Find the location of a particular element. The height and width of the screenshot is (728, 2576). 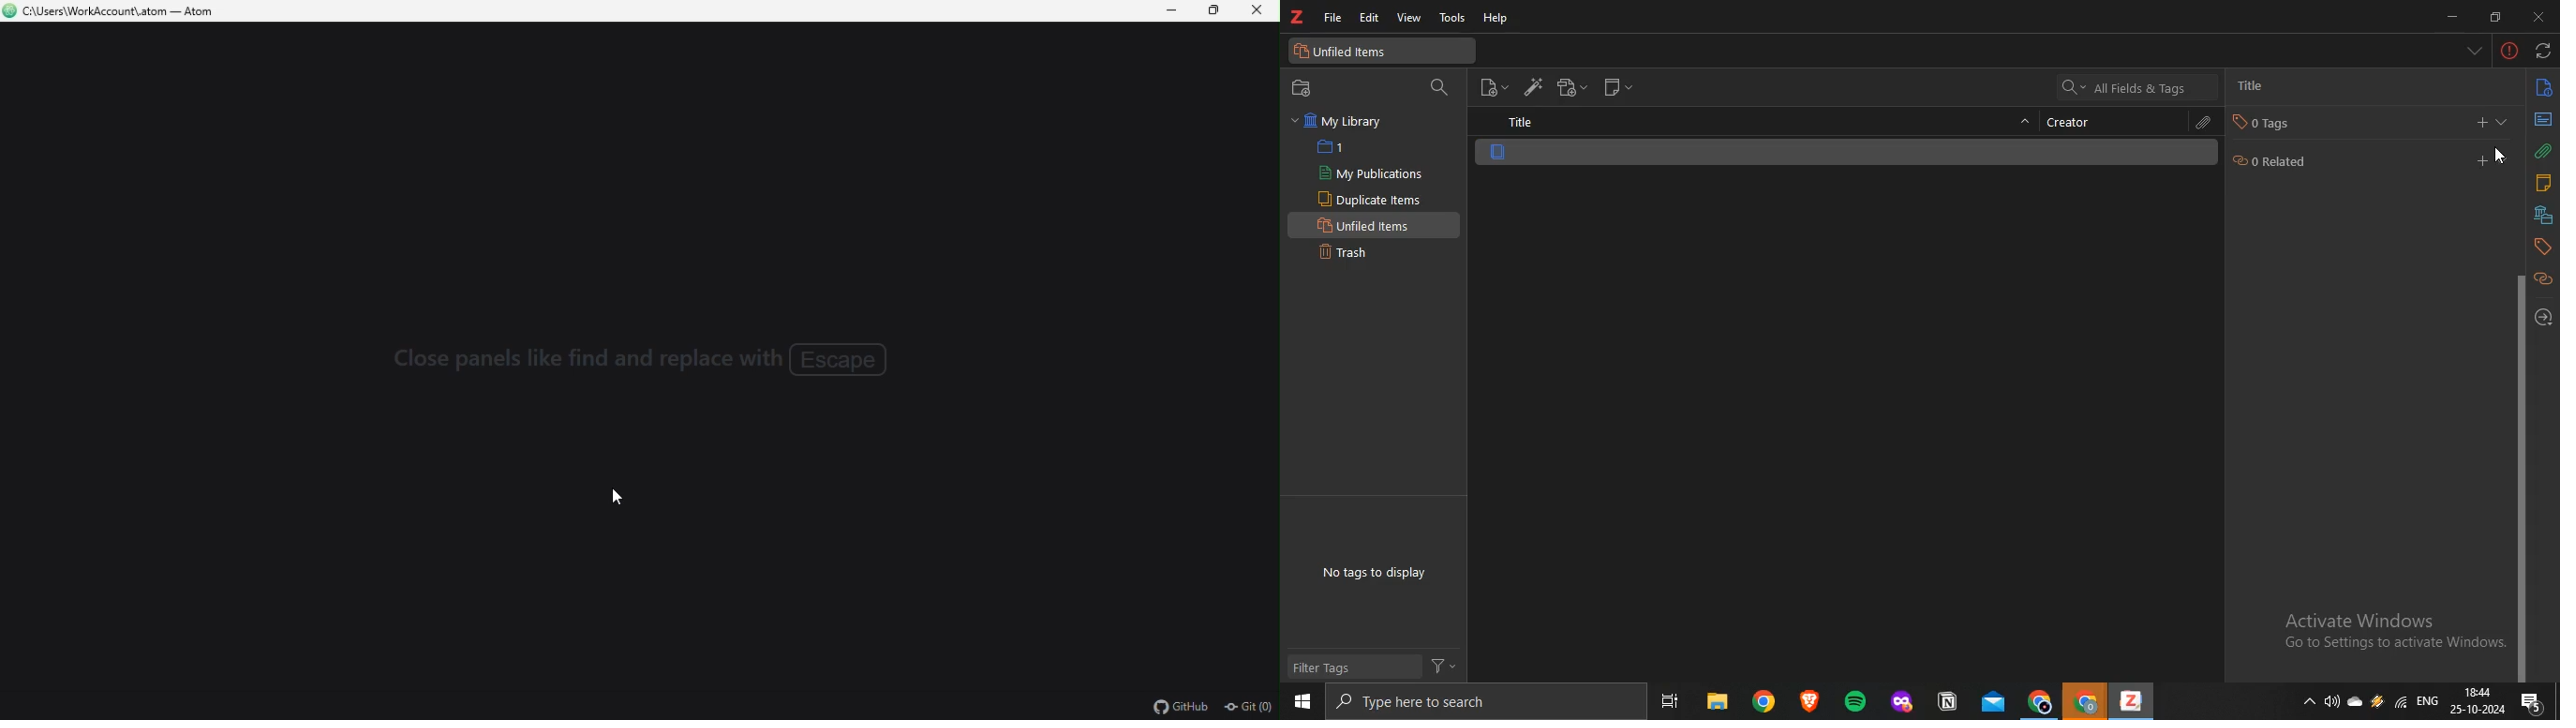

app is located at coordinates (1807, 698).